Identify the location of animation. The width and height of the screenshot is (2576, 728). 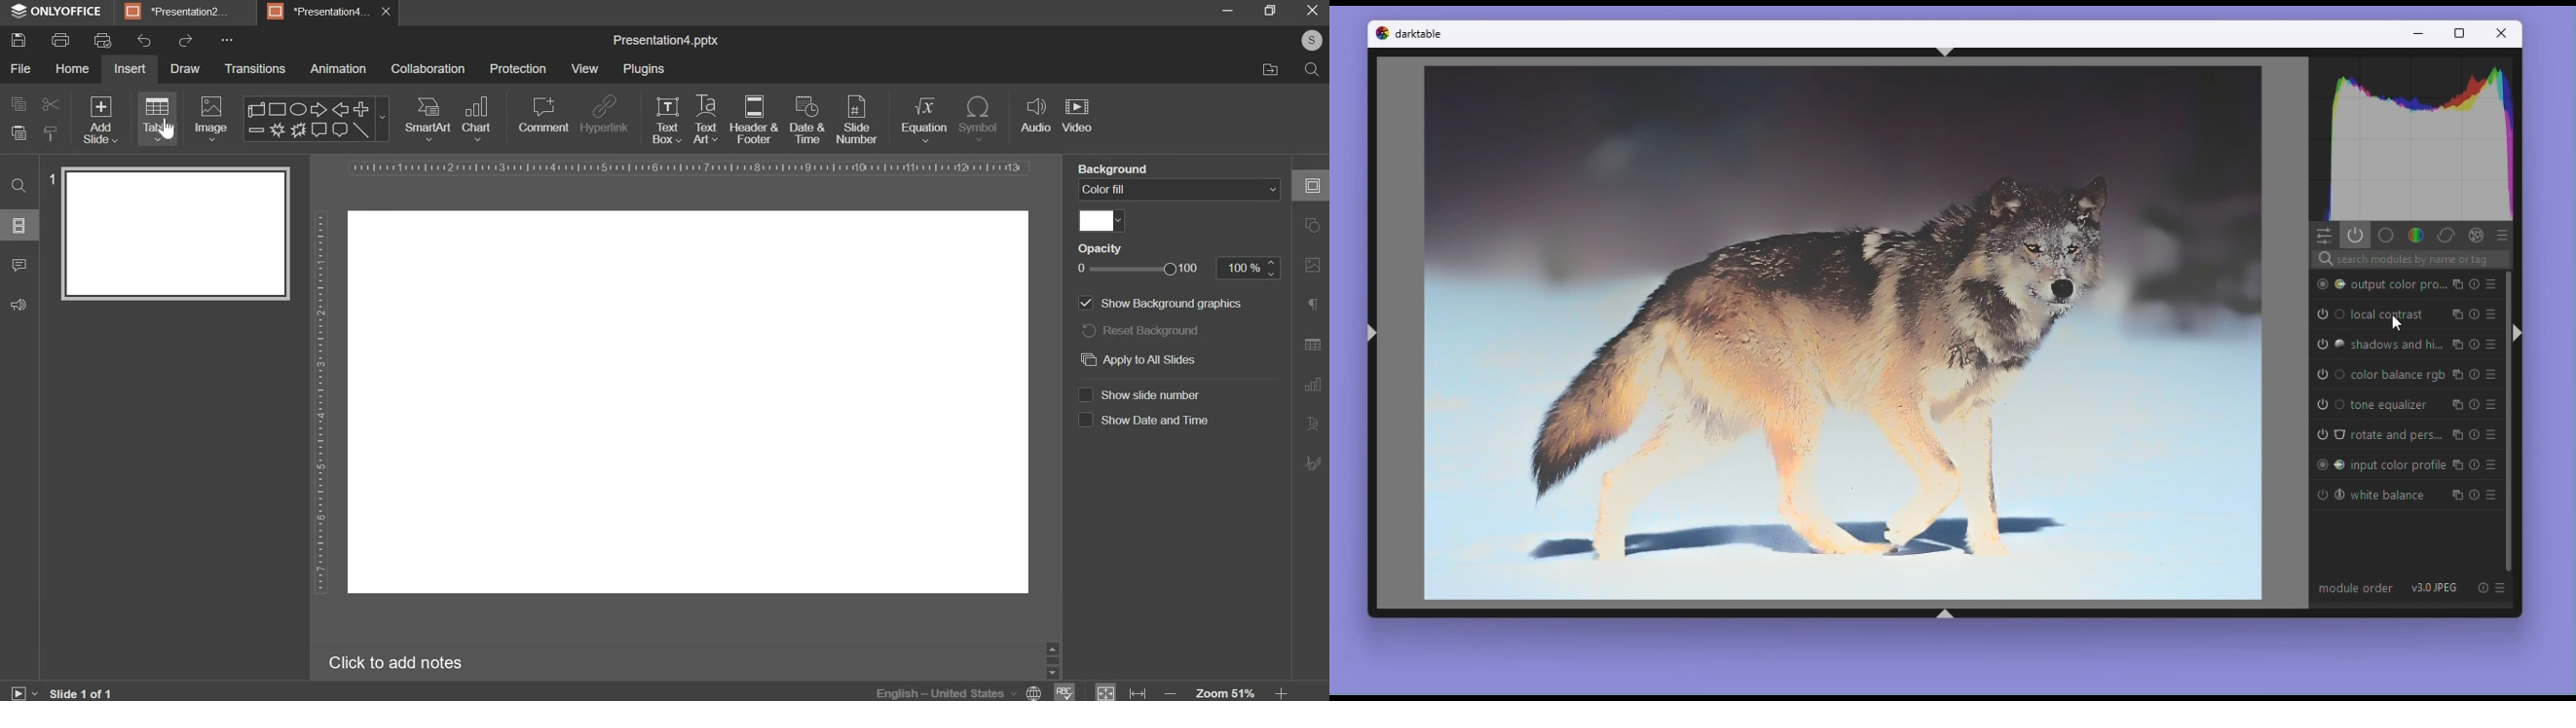
(339, 68).